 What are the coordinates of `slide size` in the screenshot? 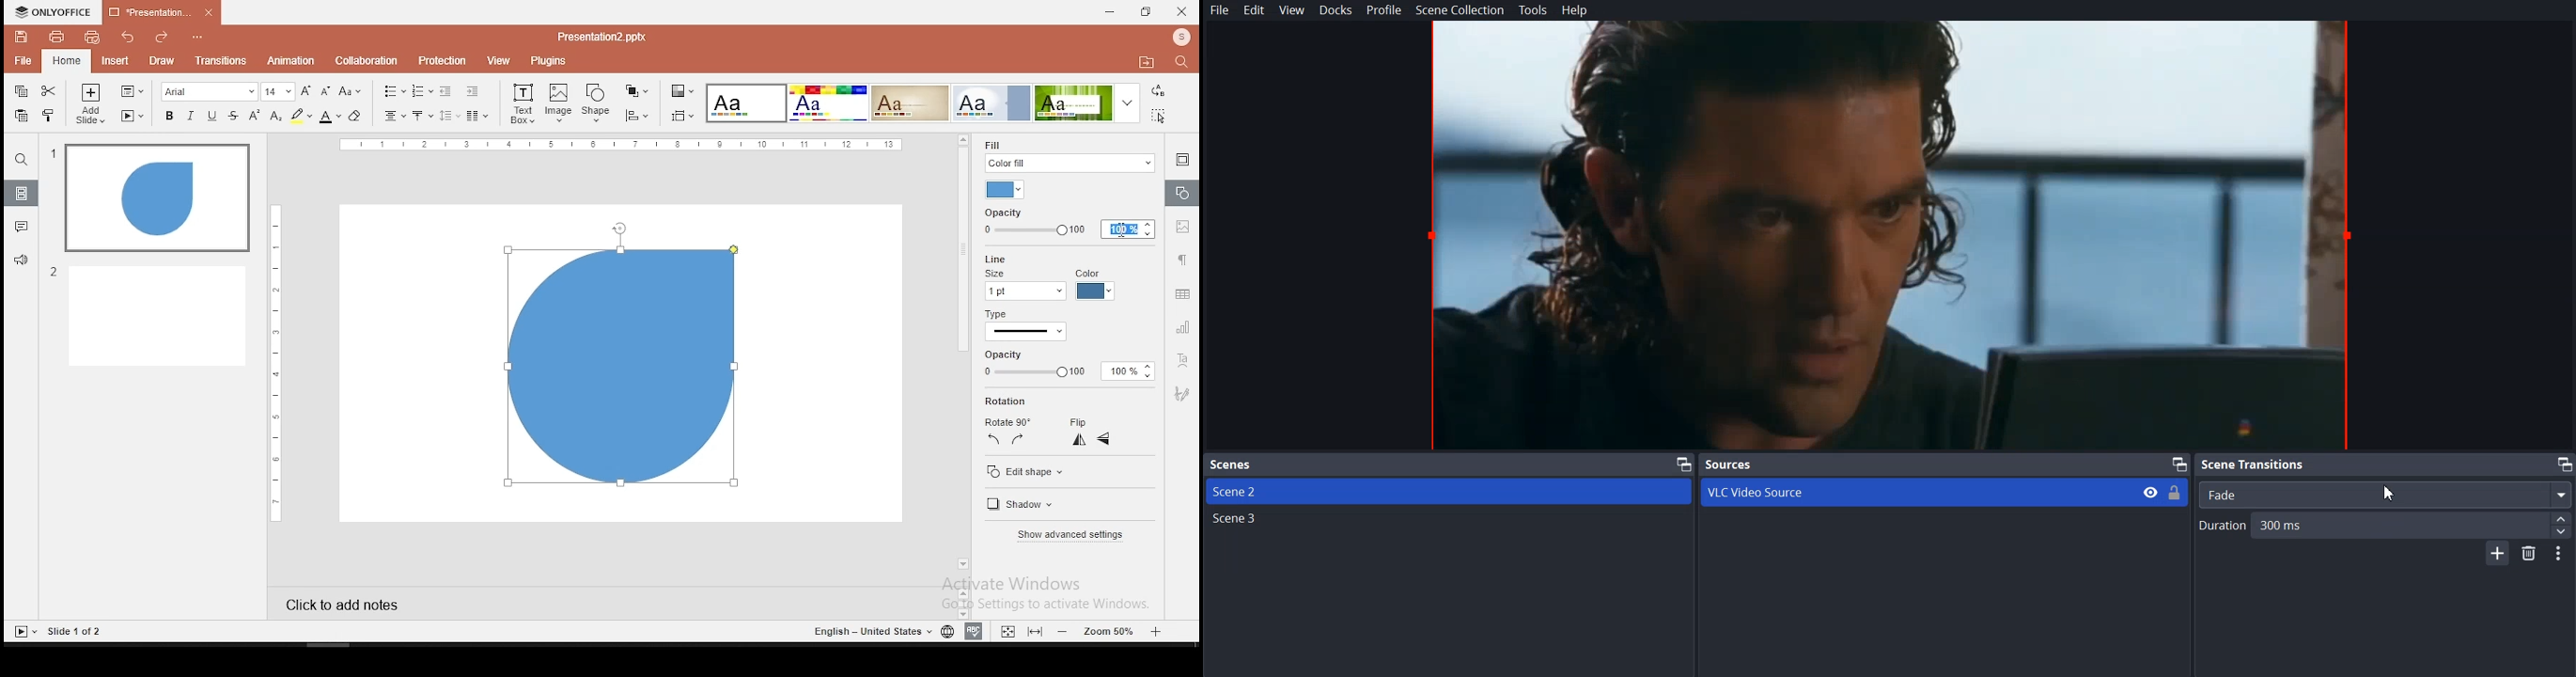 It's located at (680, 117).